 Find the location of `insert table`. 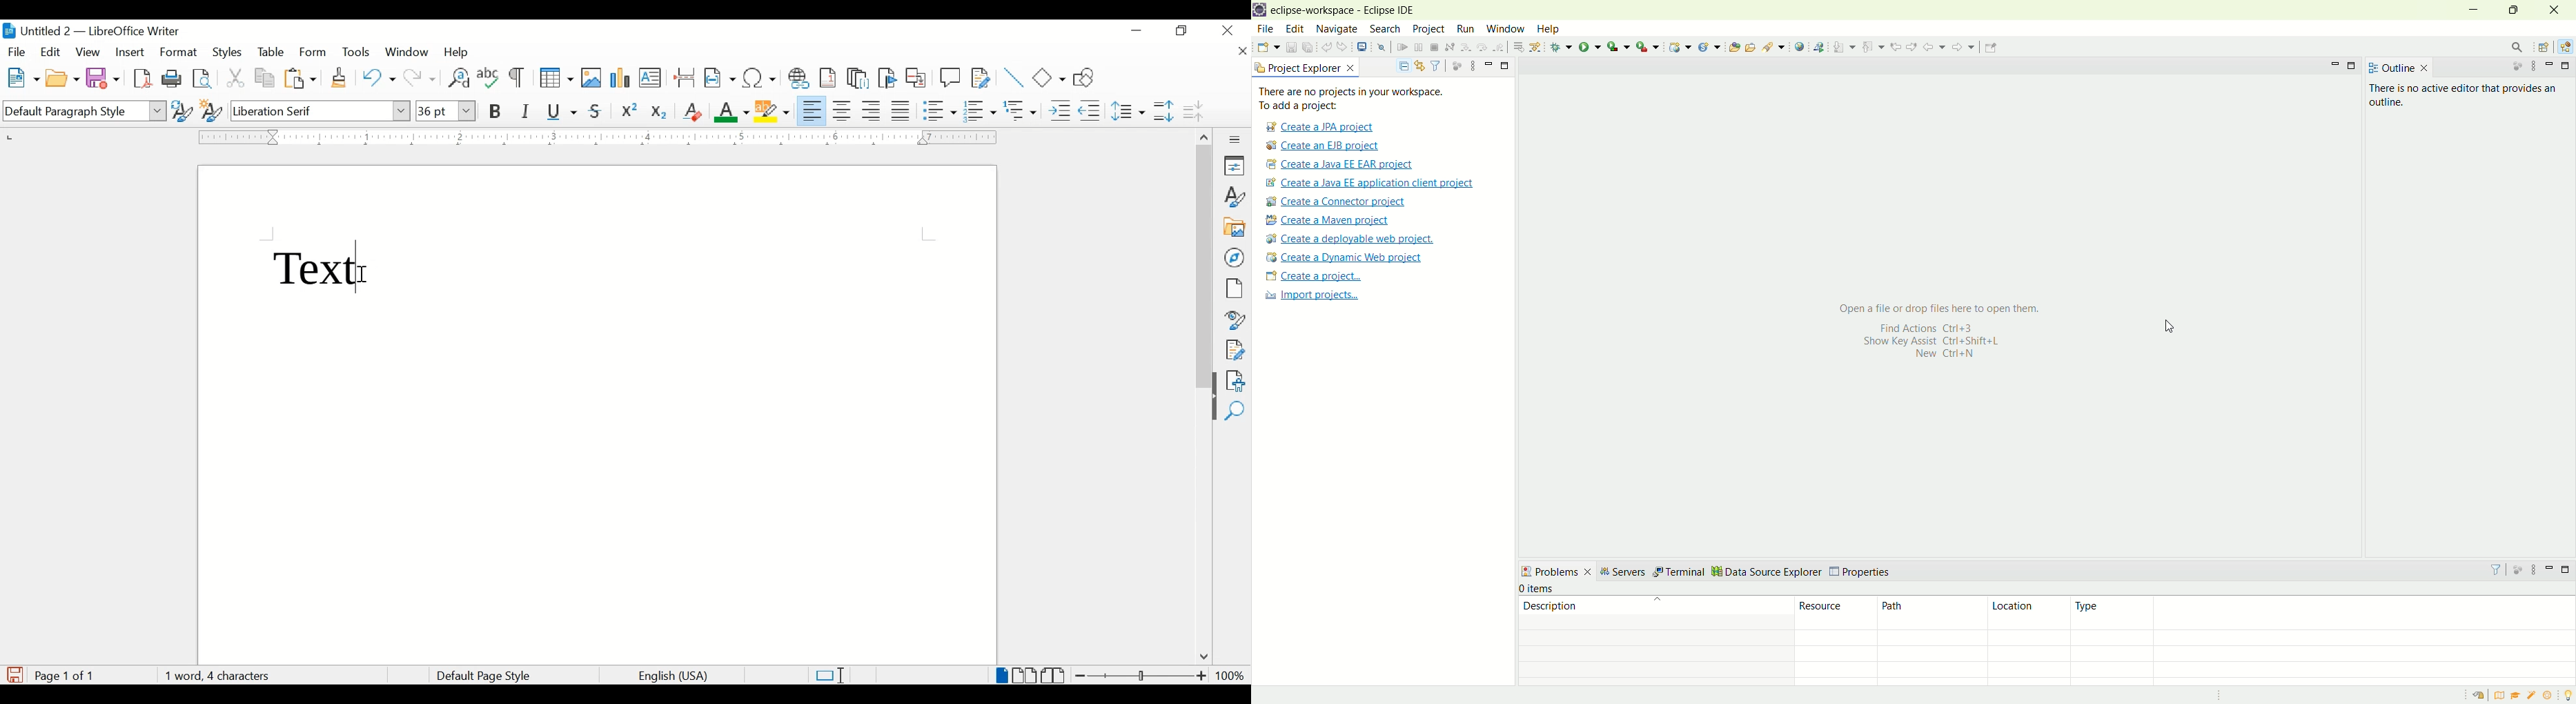

insert table is located at coordinates (557, 78).